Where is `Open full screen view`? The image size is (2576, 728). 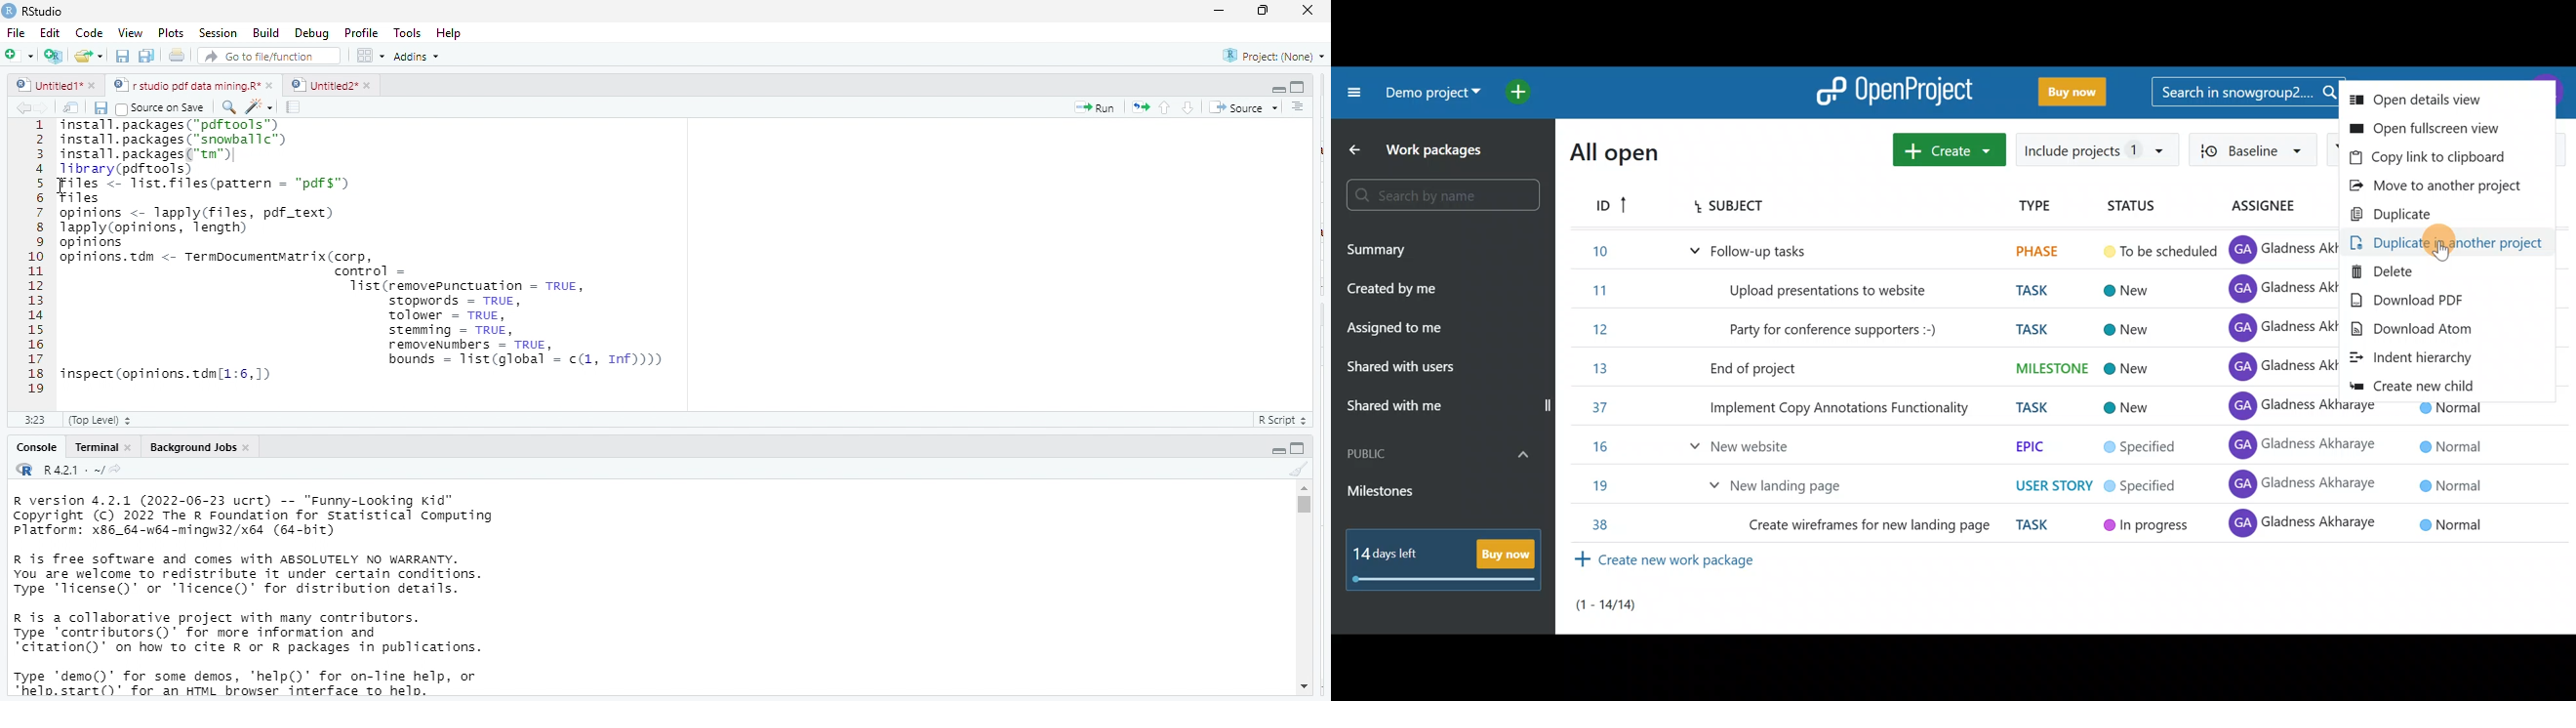 Open full screen view is located at coordinates (2440, 127).